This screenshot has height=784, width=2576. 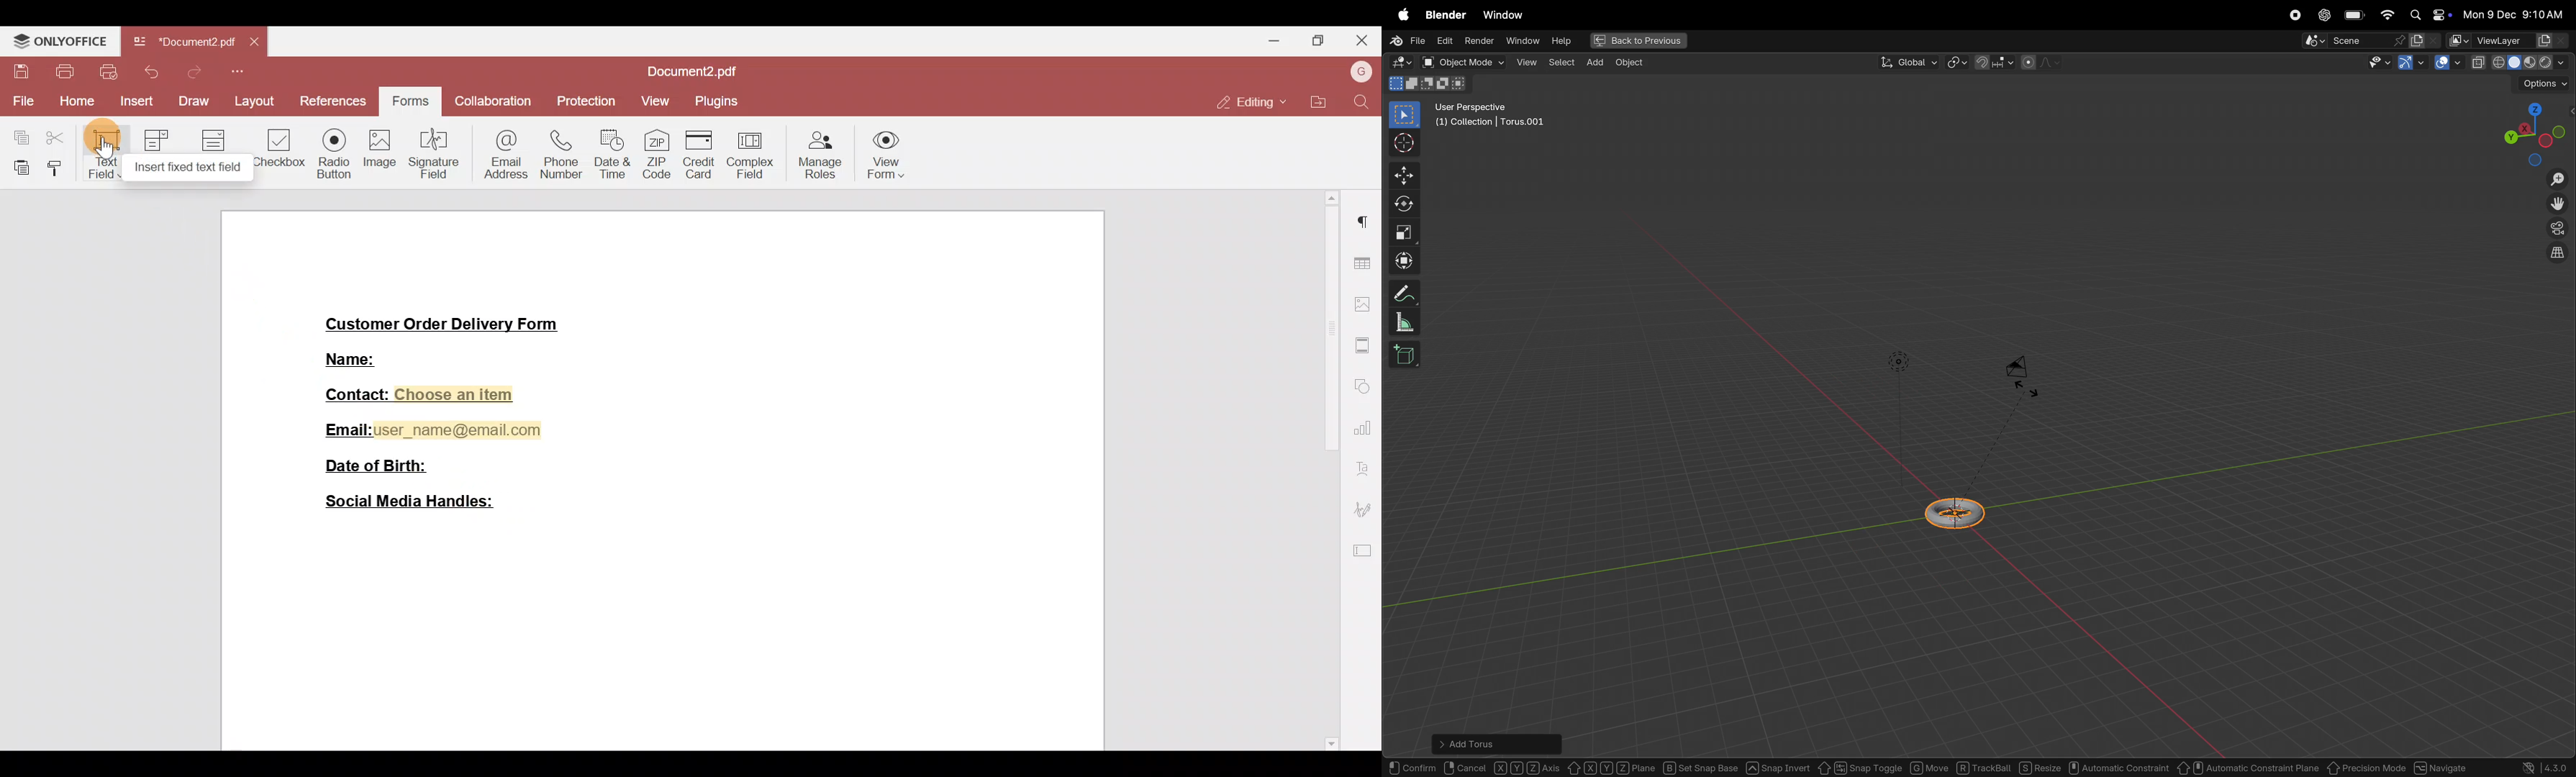 I want to click on versions, so click(x=2546, y=766).